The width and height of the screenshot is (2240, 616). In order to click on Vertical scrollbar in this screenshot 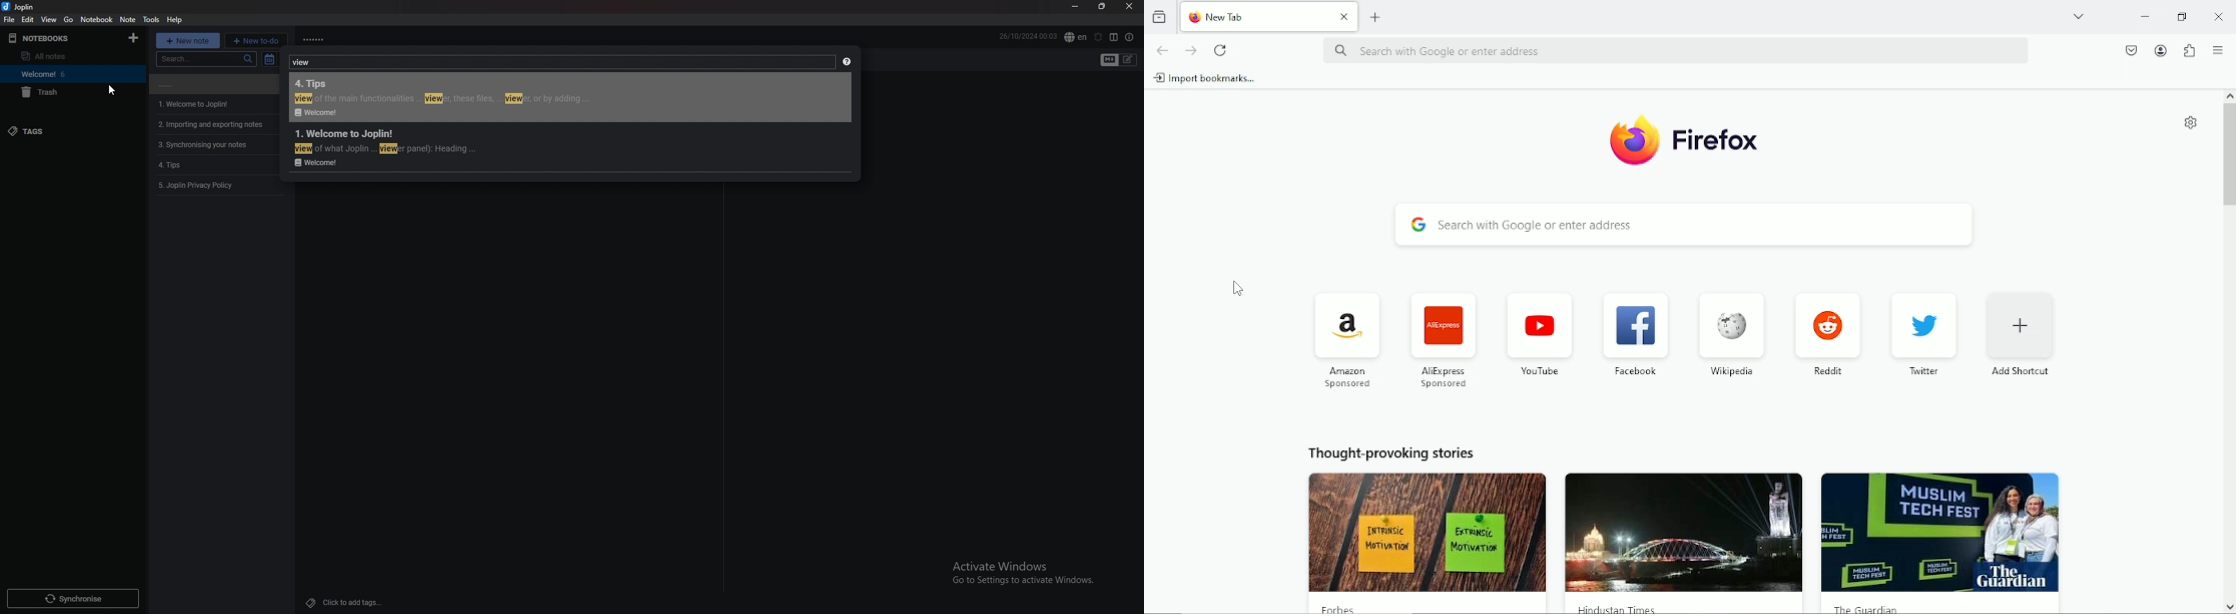, I will do `click(2228, 157)`.